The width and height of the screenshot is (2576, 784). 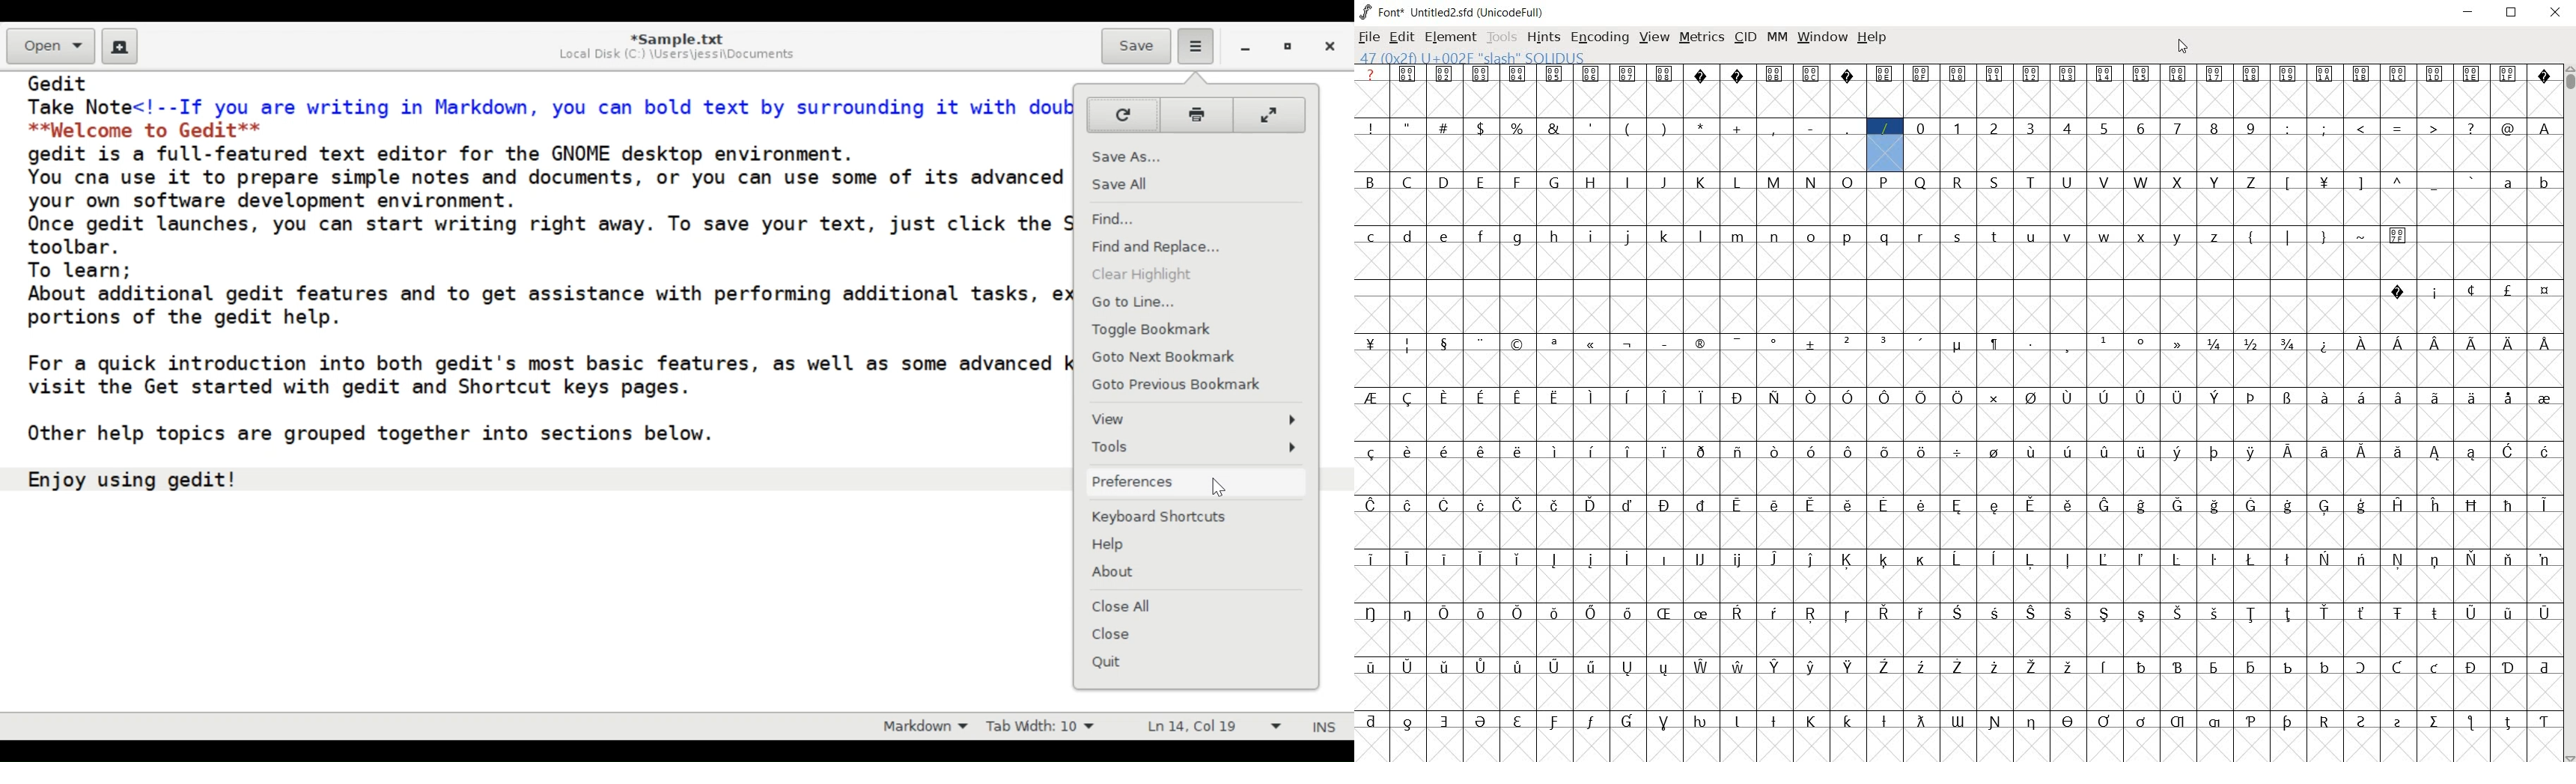 What do you see at coordinates (1518, 666) in the screenshot?
I see `glyph` at bounding box center [1518, 666].